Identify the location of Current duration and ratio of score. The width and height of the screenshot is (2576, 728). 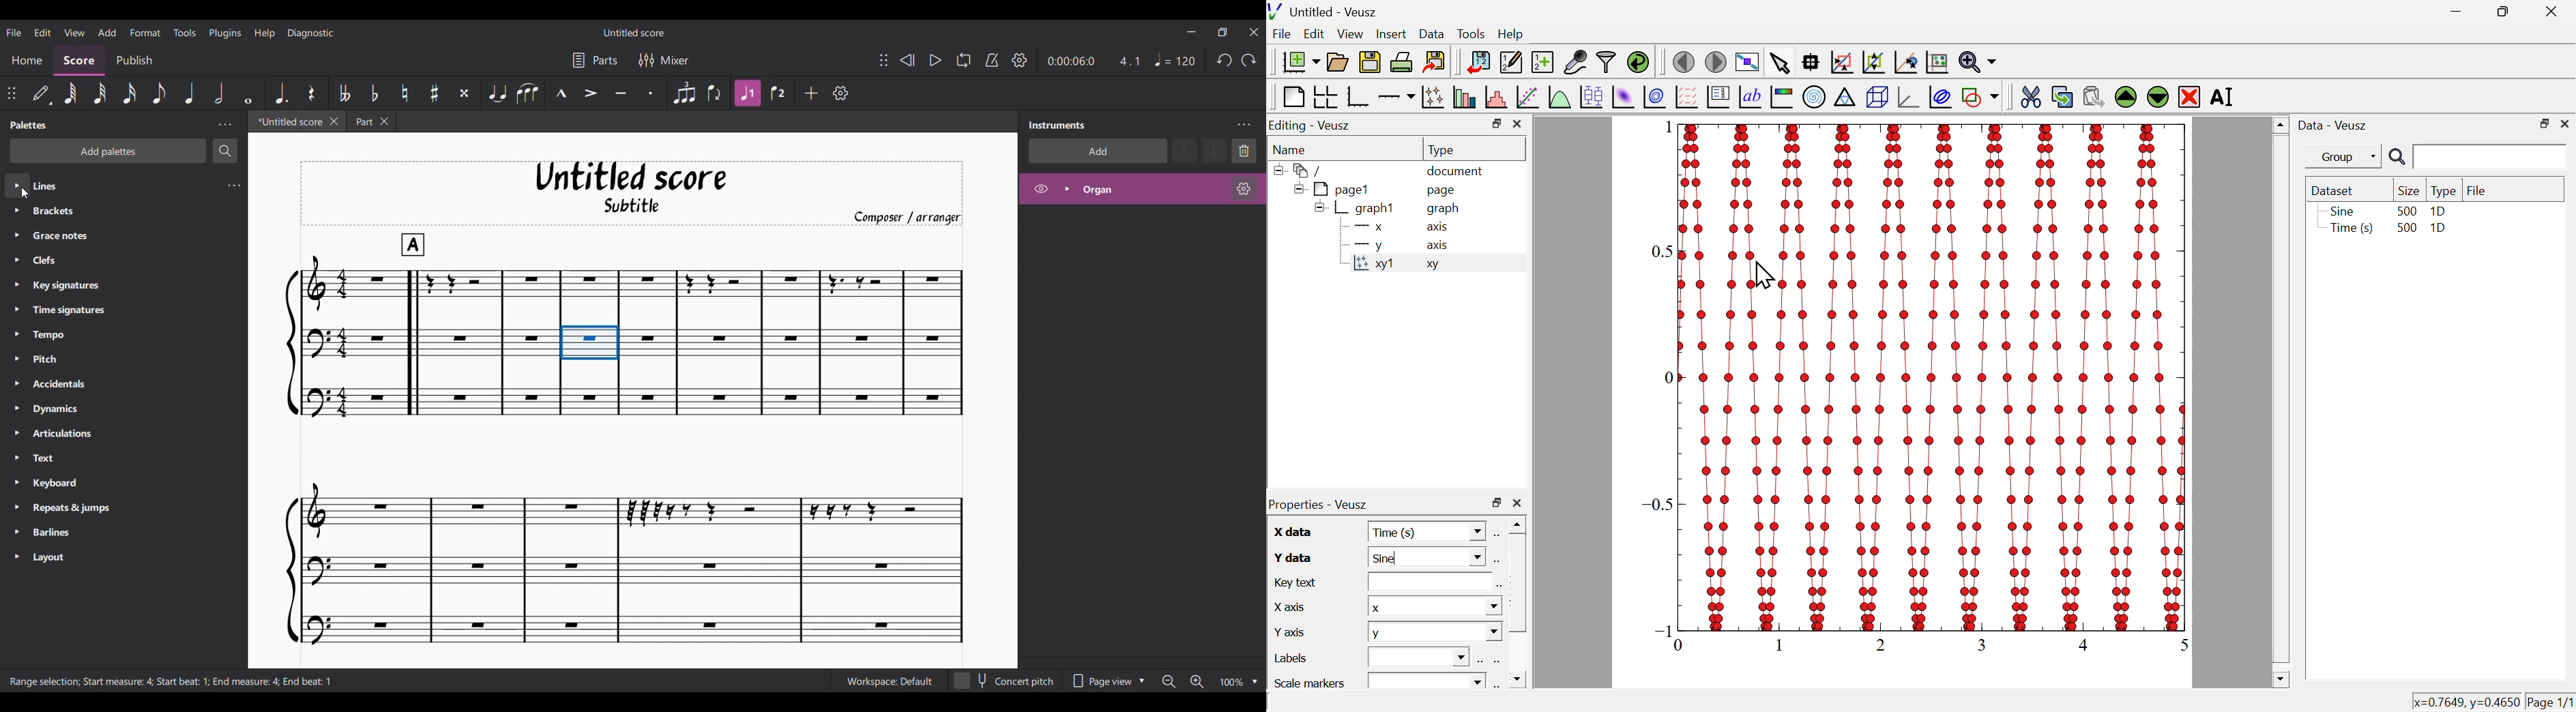
(1093, 61).